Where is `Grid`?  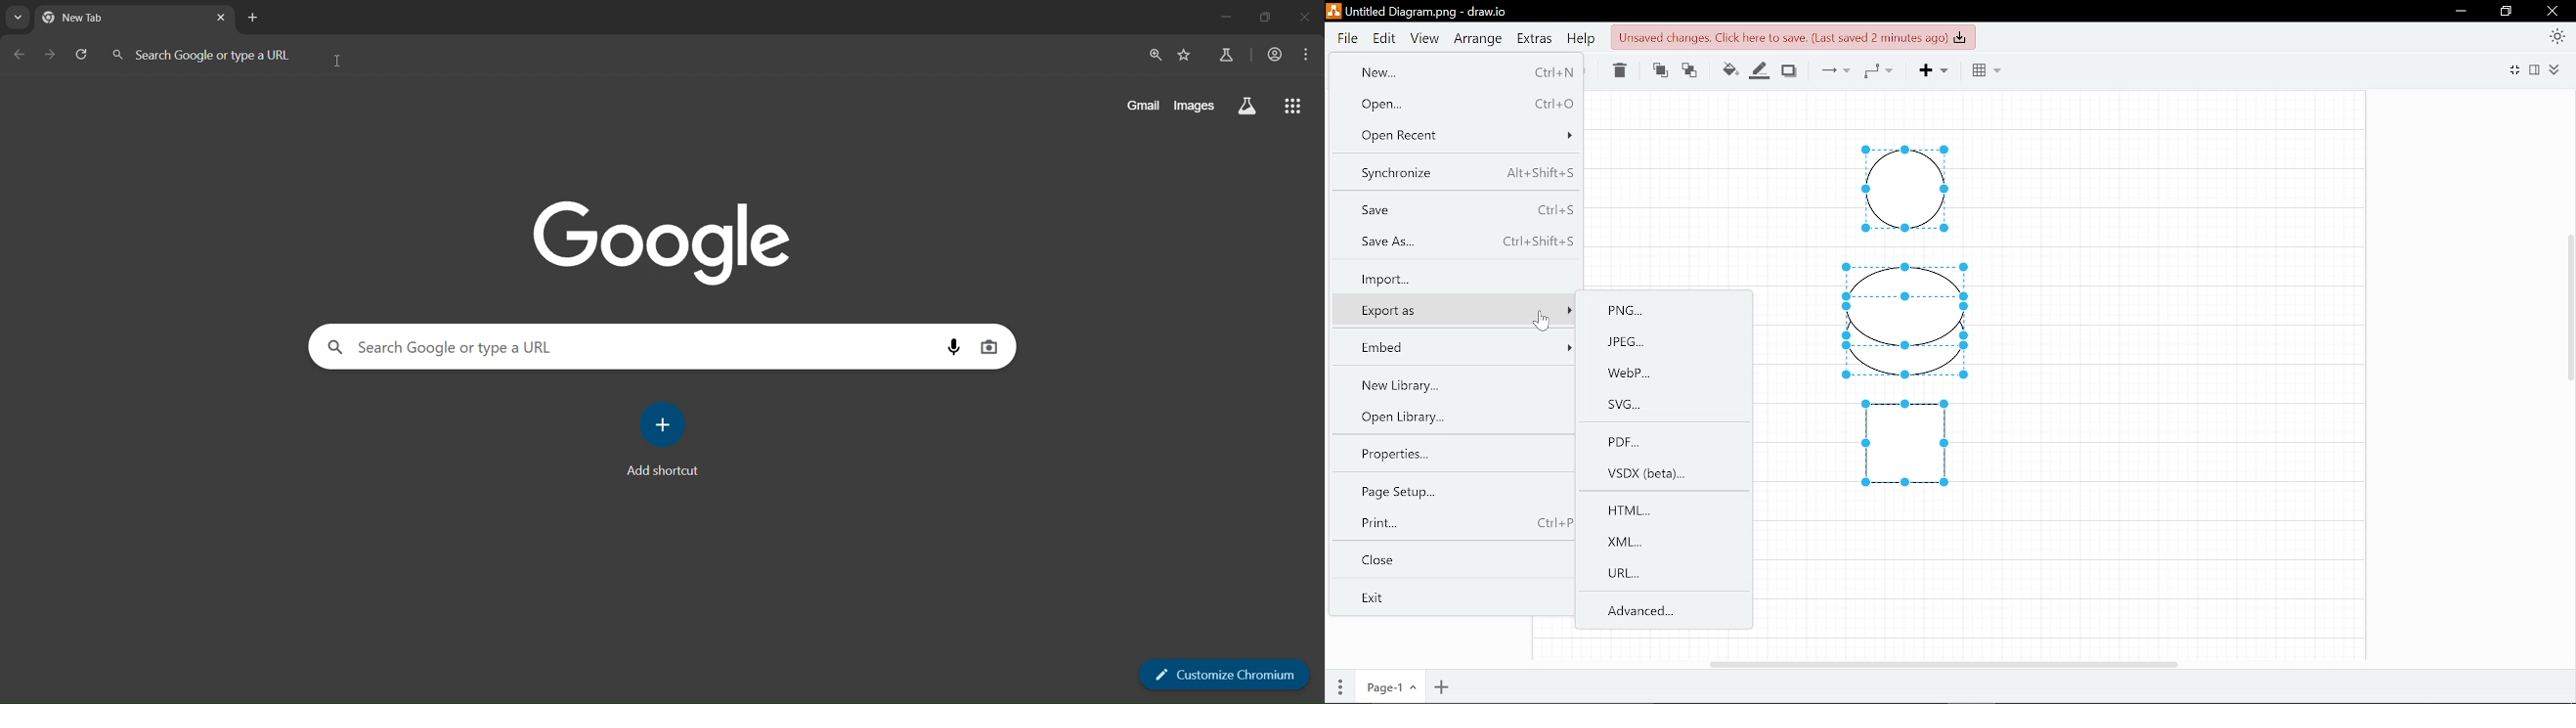 Grid is located at coordinates (1985, 70).